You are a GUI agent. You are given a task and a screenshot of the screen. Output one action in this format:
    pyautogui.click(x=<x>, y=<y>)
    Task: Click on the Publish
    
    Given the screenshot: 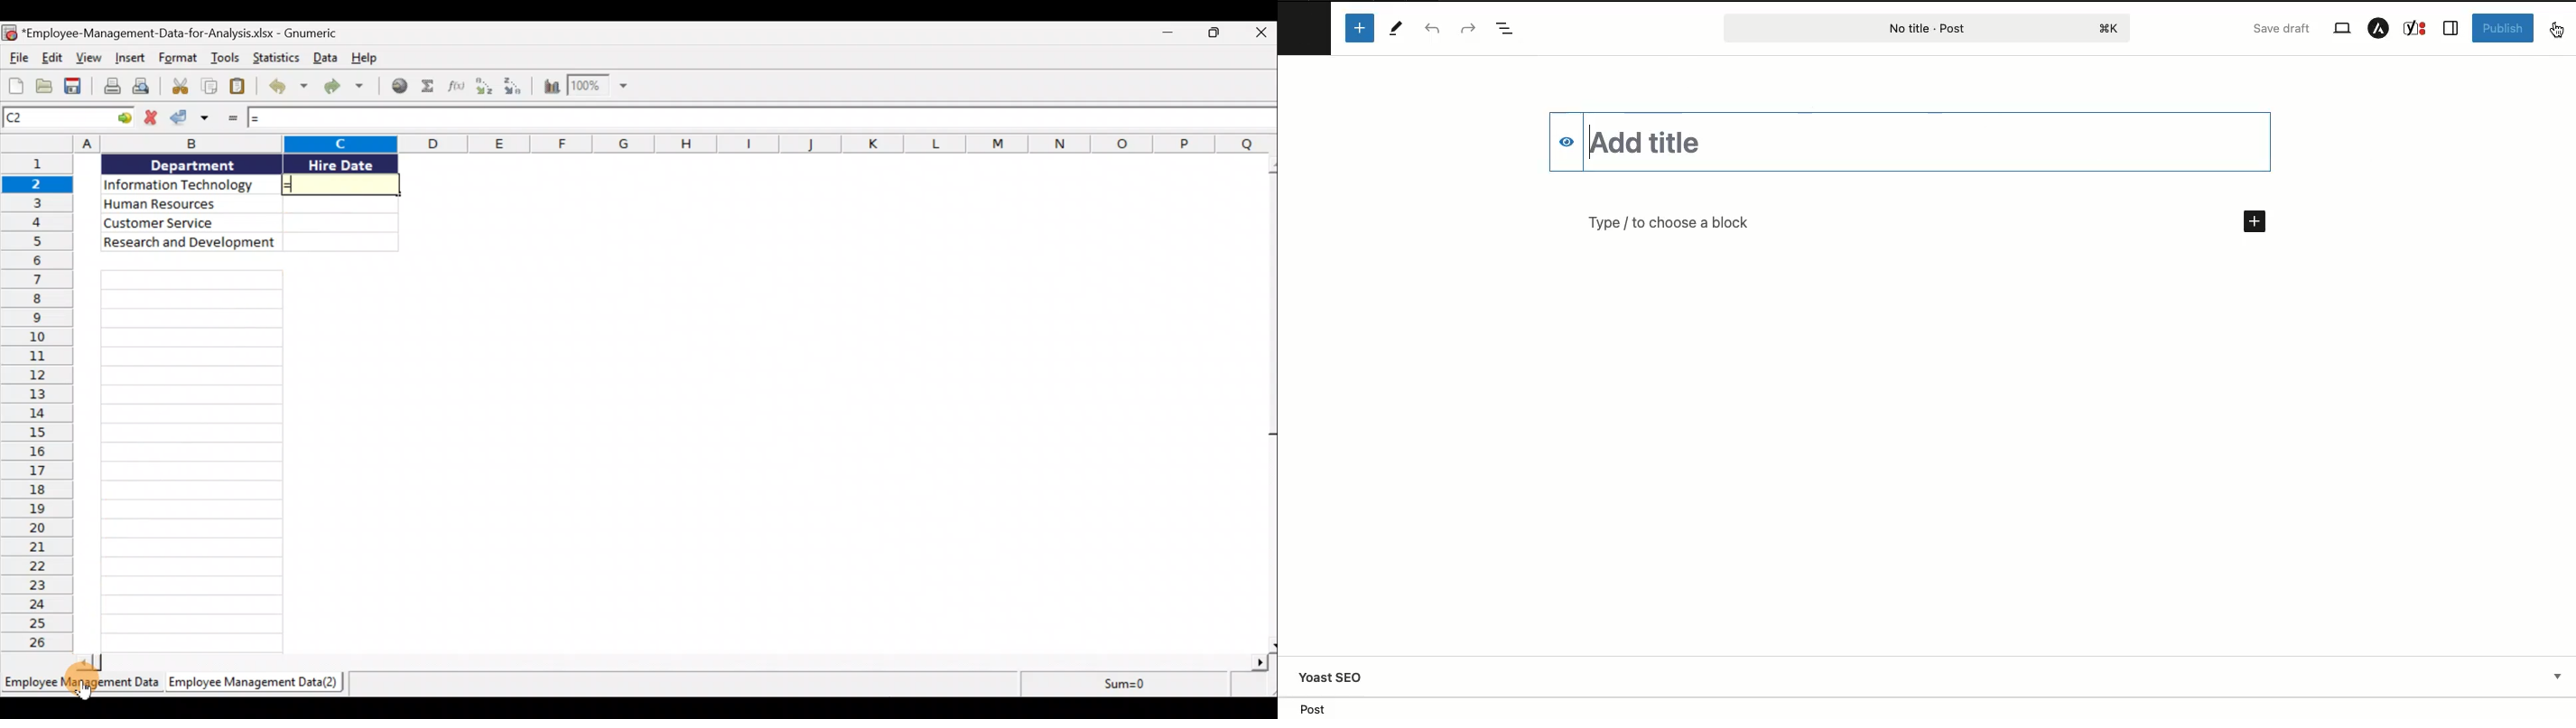 What is the action you would take?
    pyautogui.click(x=2501, y=28)
    